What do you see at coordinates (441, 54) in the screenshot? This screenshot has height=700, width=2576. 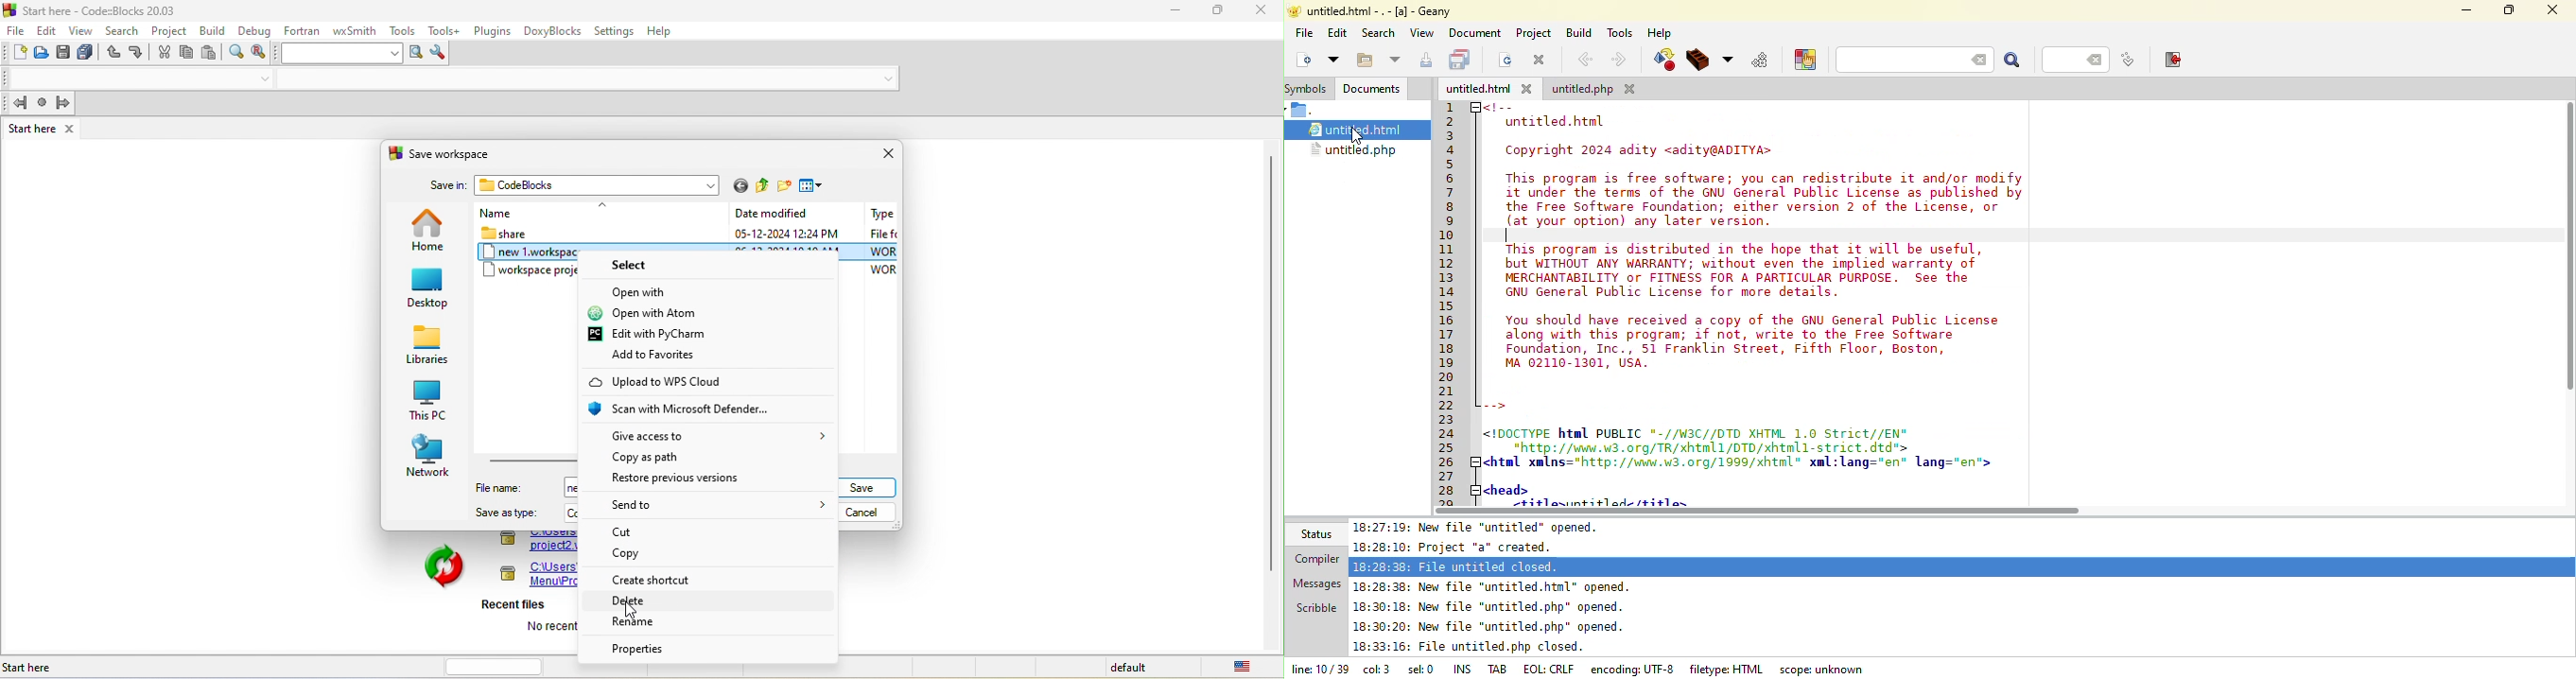 I see `show option window` at bounding box center [441, 54].